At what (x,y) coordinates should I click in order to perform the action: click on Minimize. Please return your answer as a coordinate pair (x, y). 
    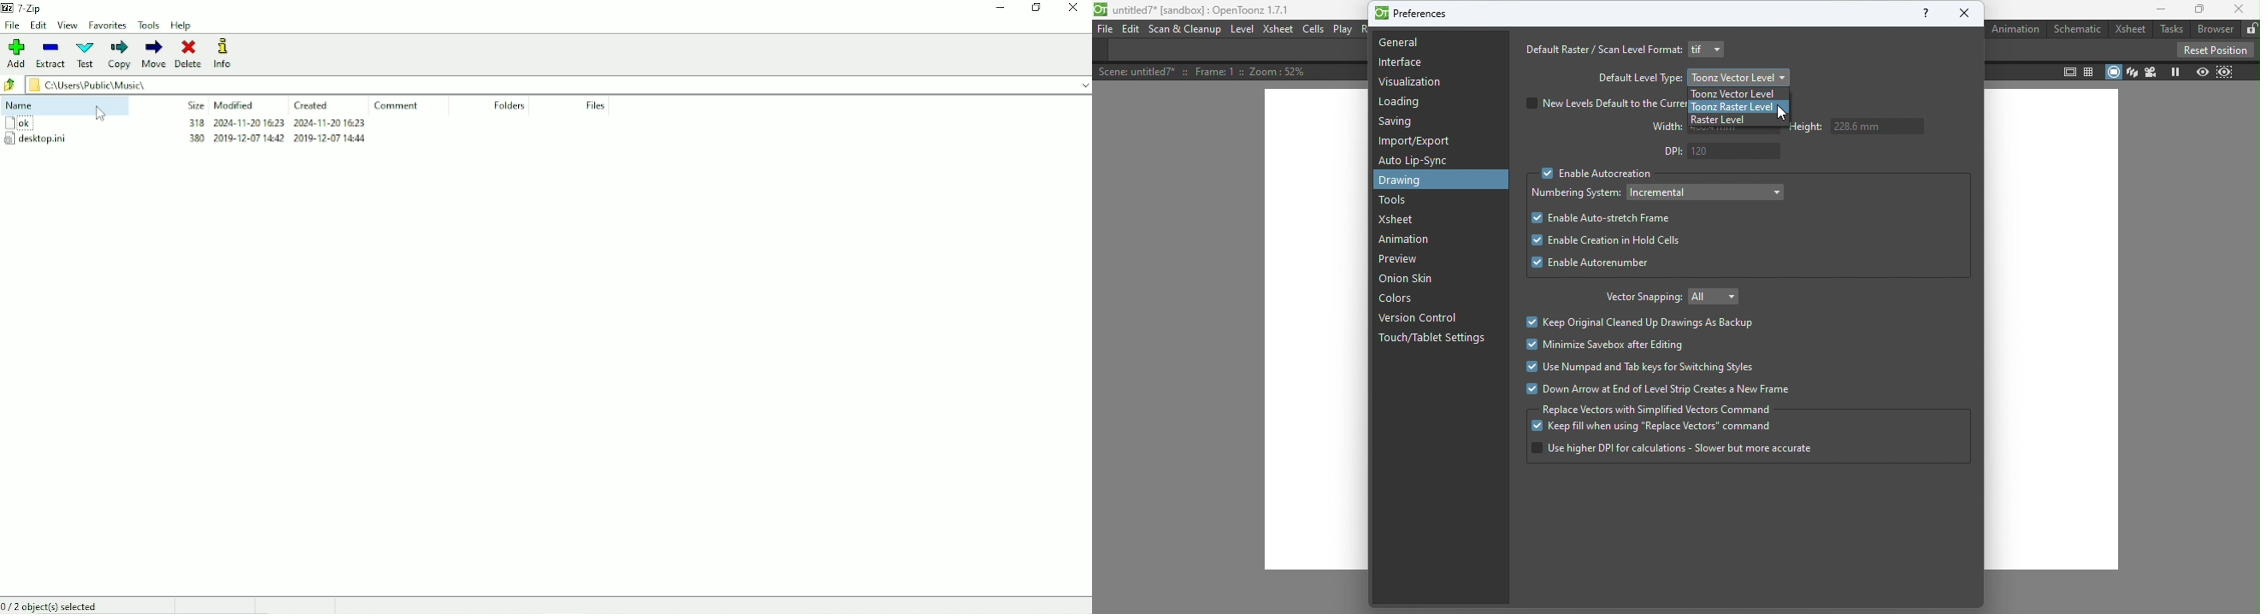
    Looking at the image, I should click on (2157, 11).